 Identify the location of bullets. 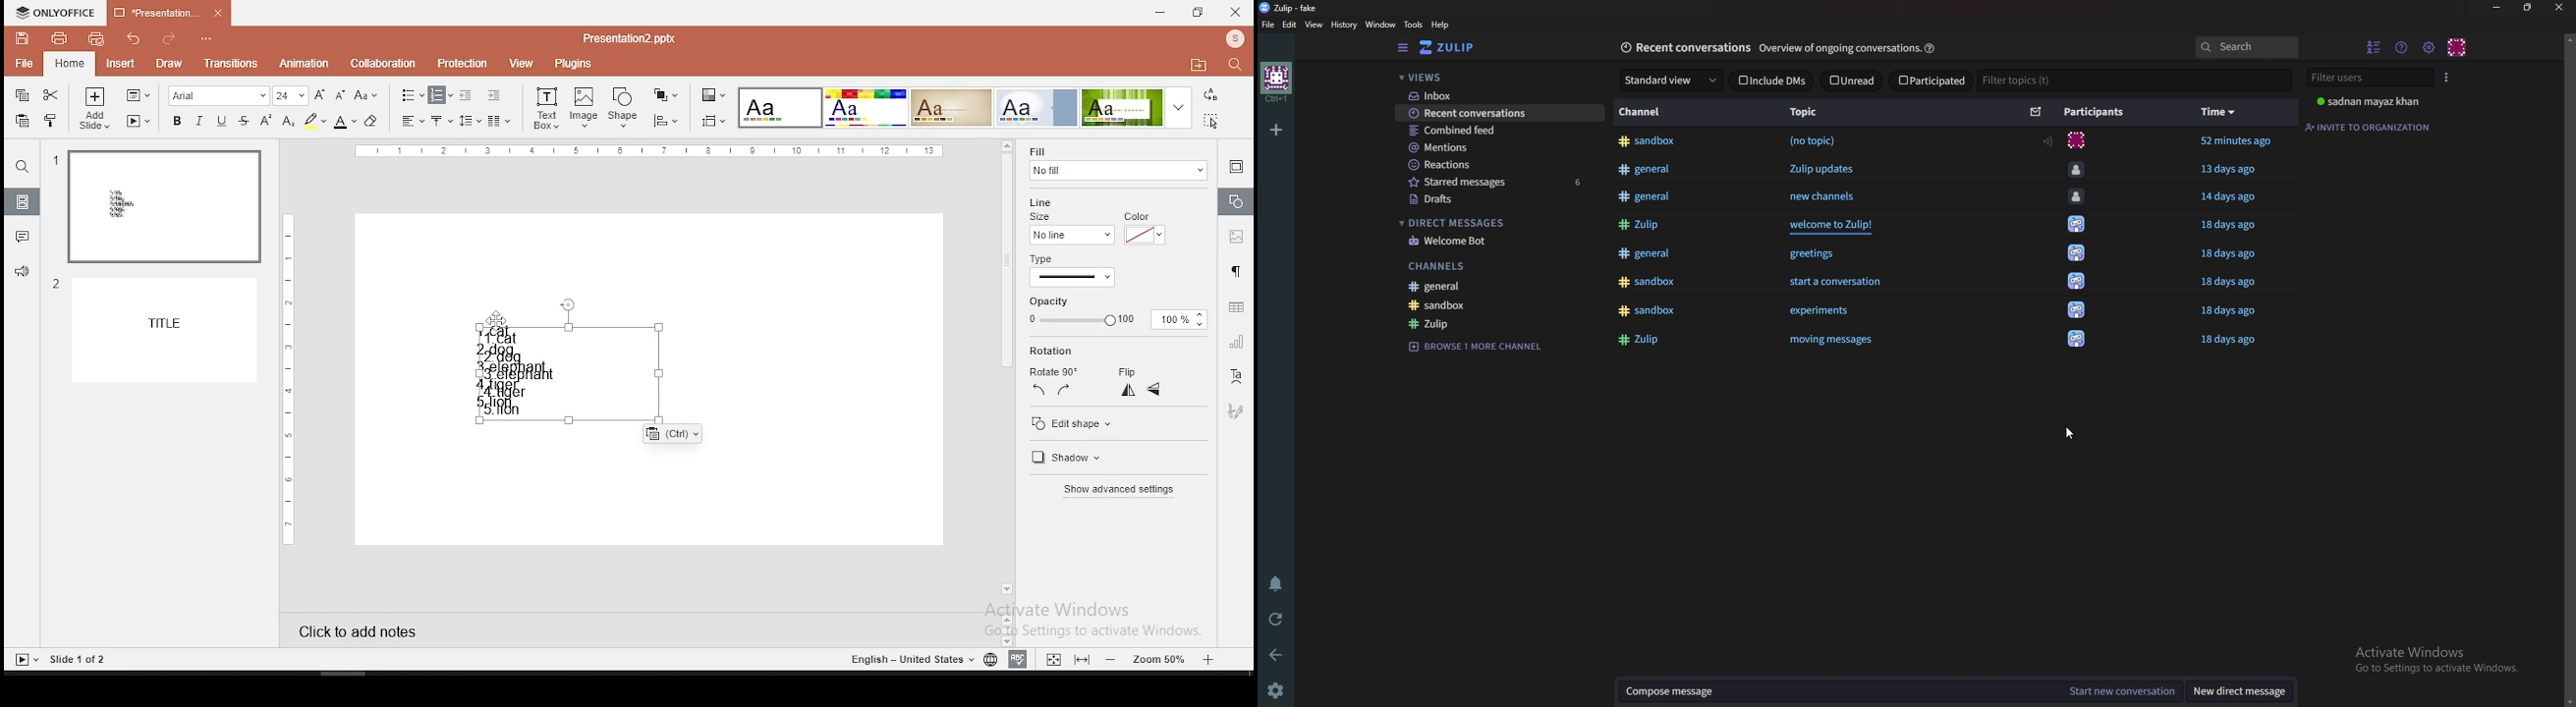
(413, 96).